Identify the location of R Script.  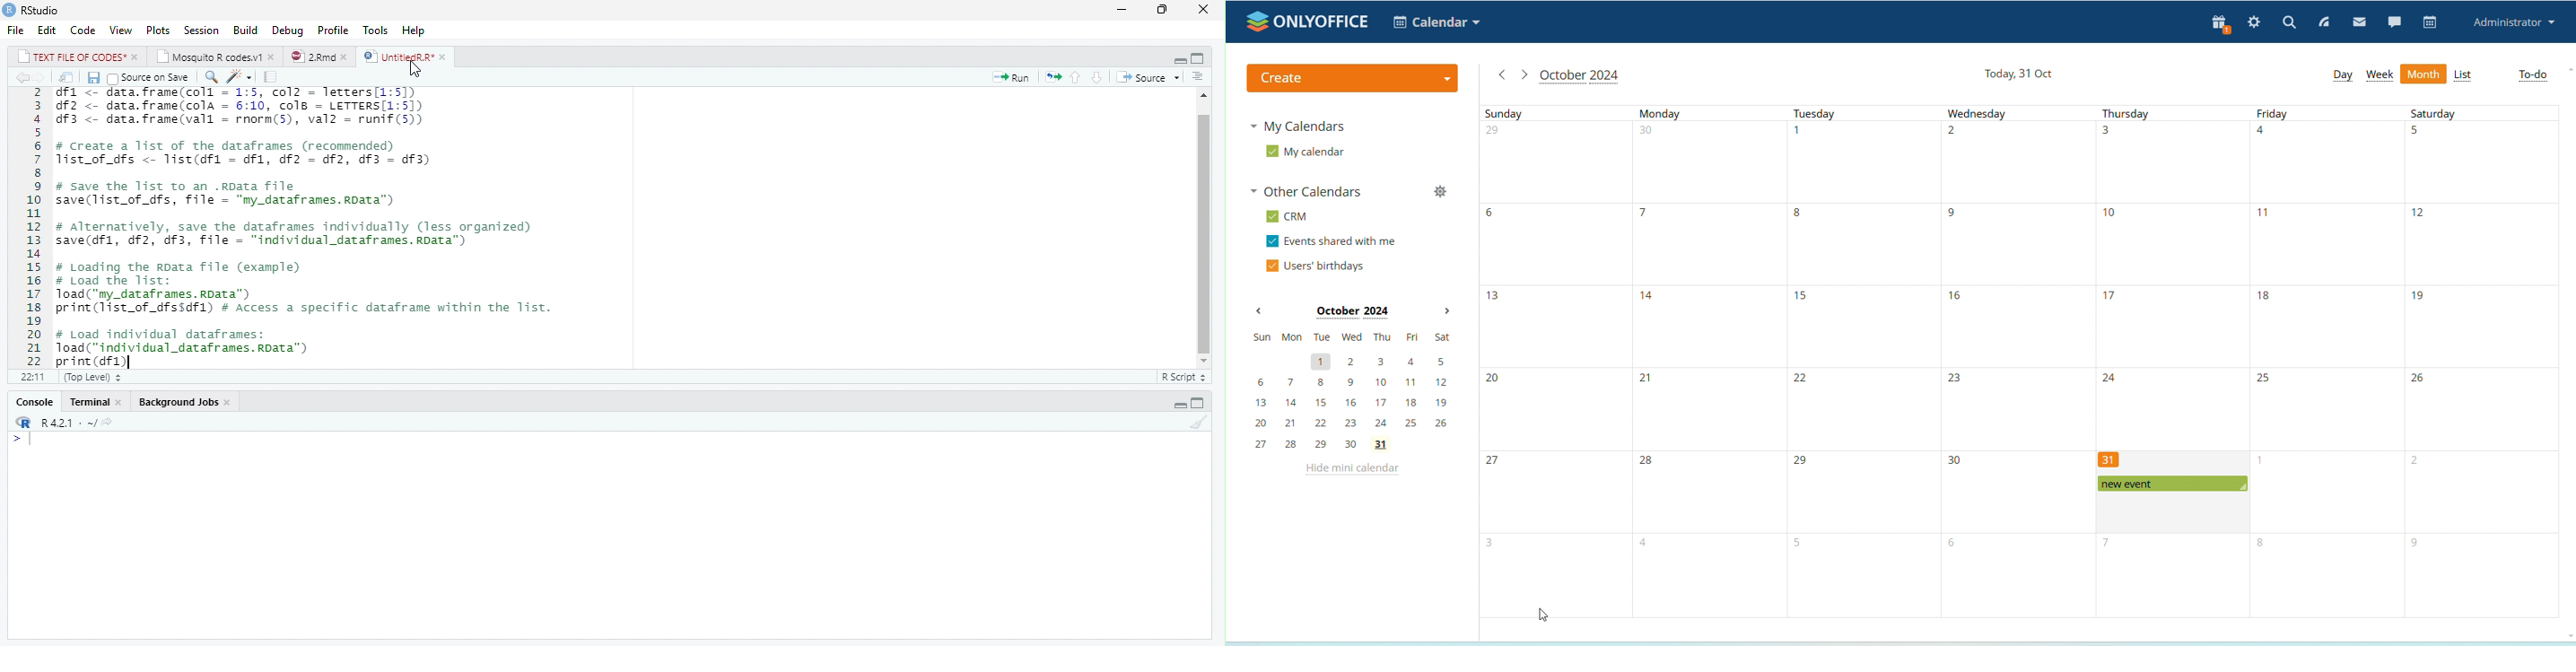
(1183, 376).